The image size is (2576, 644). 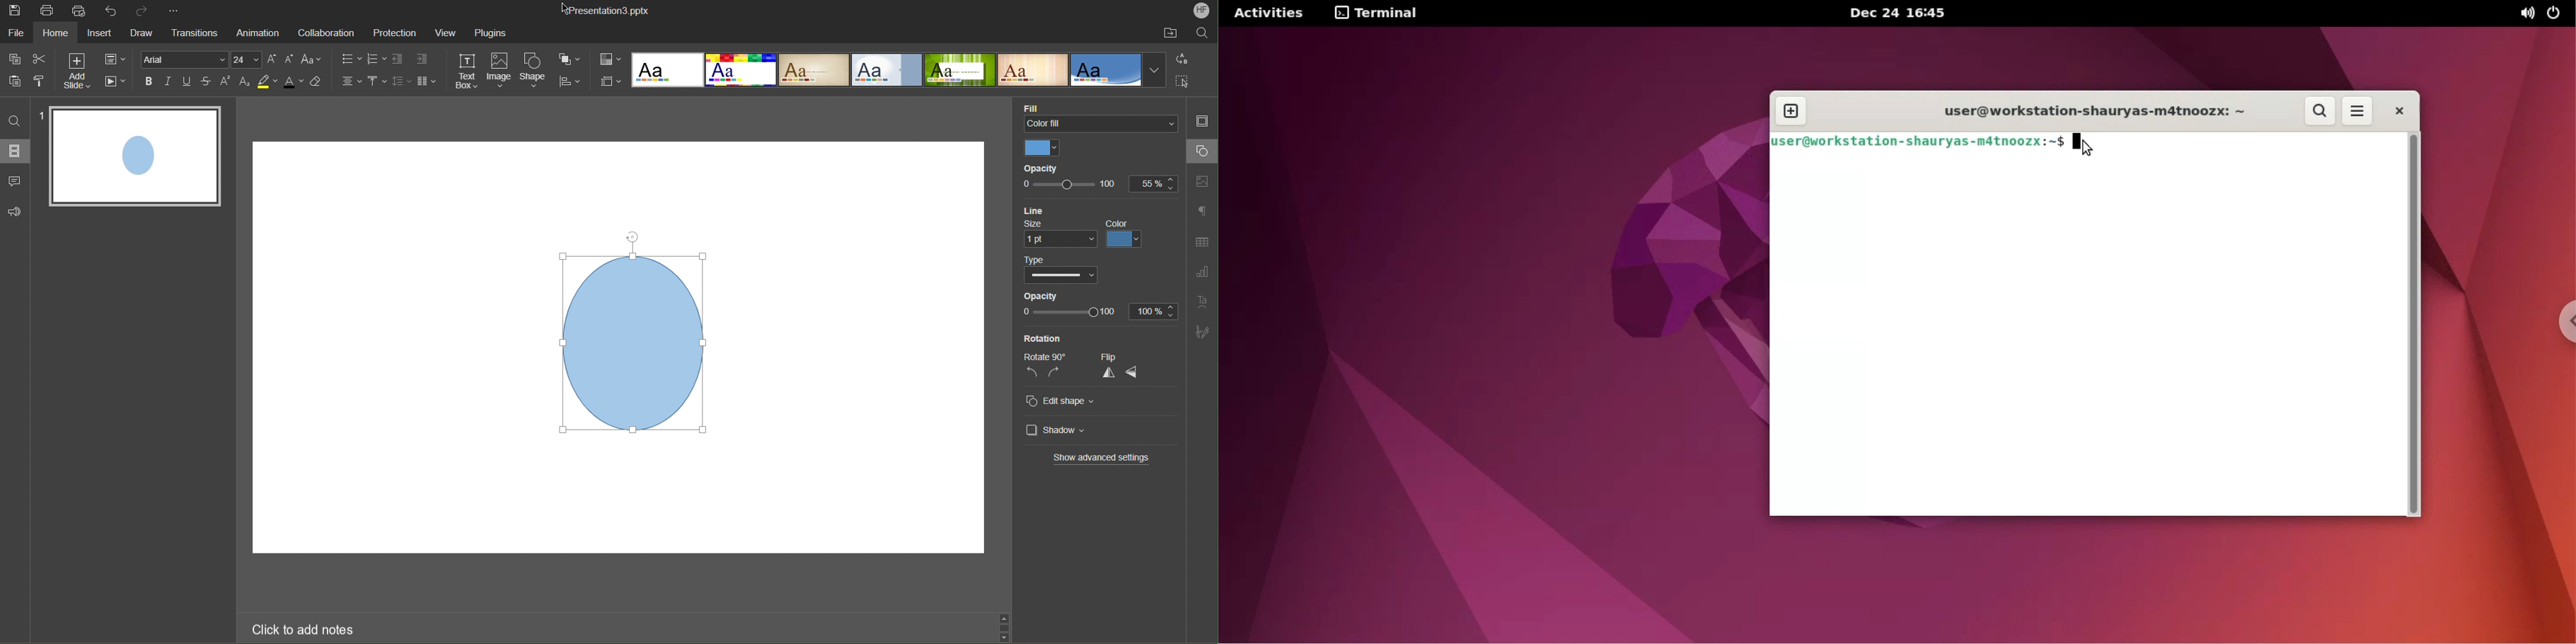 I want to click on Bold, so click(x=149, y=83).